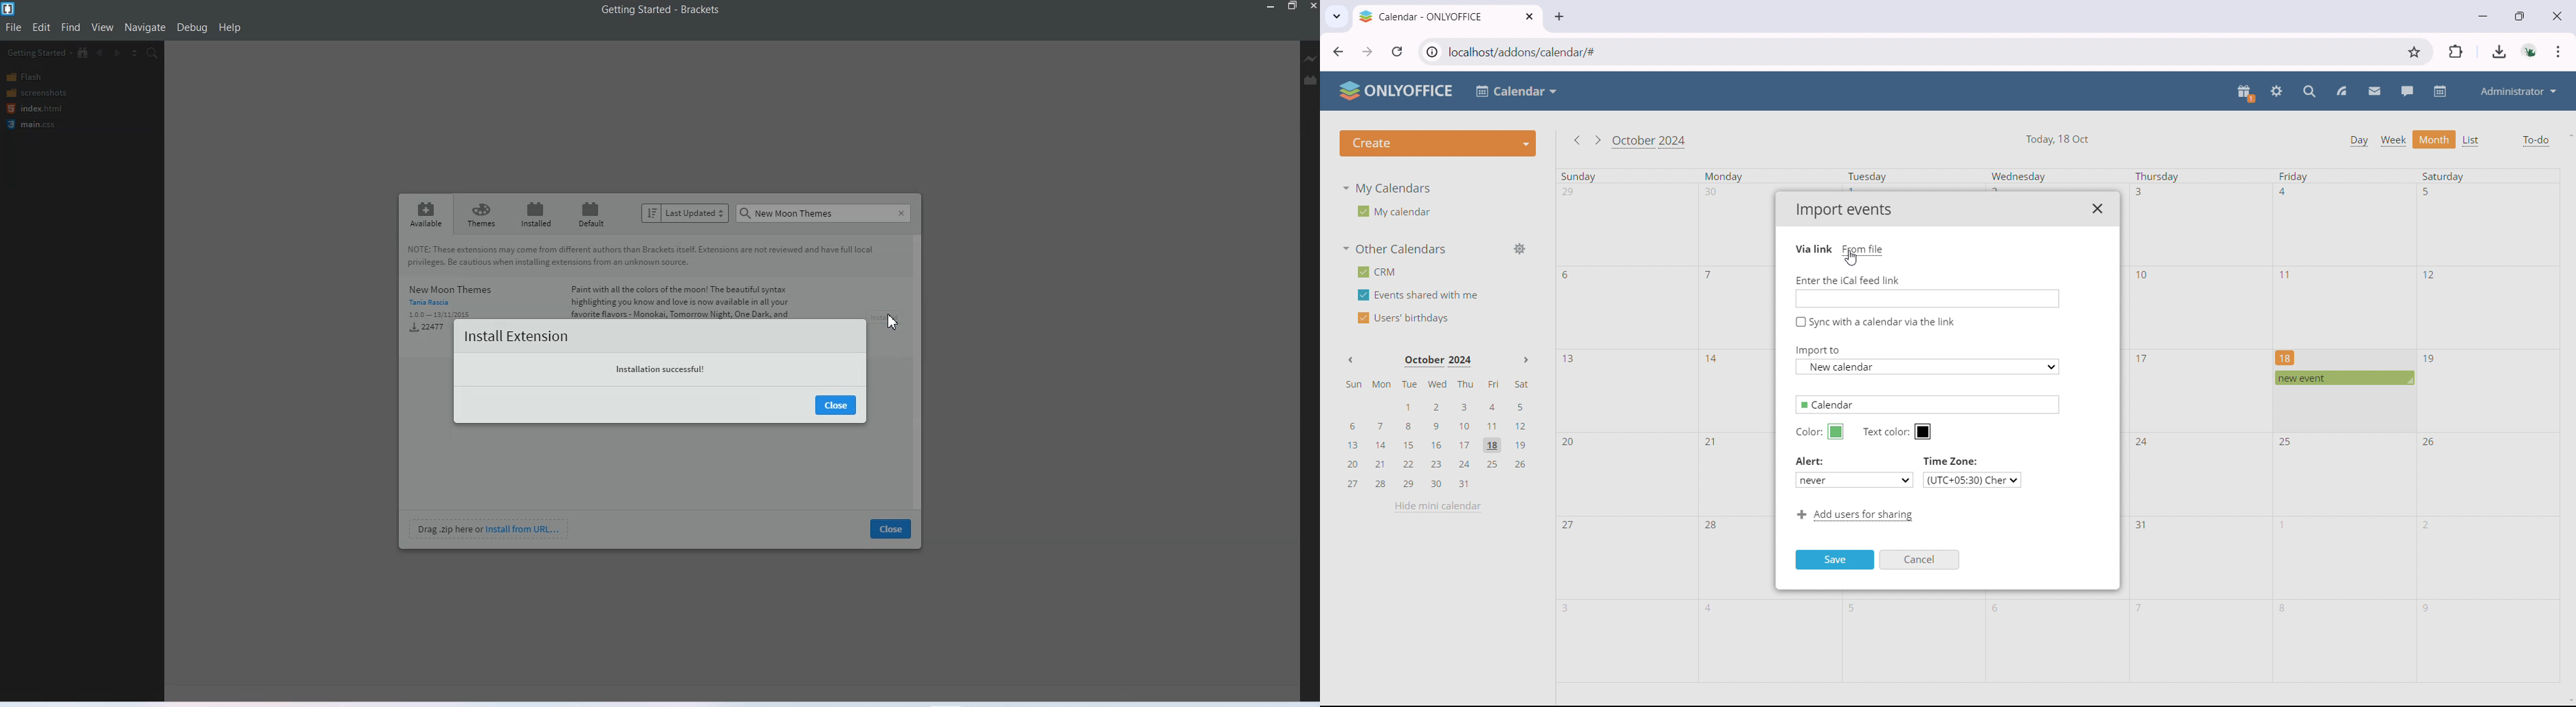  Describe the element at coordinates (535, 214) in the screenshot. I see `installed` at that location.